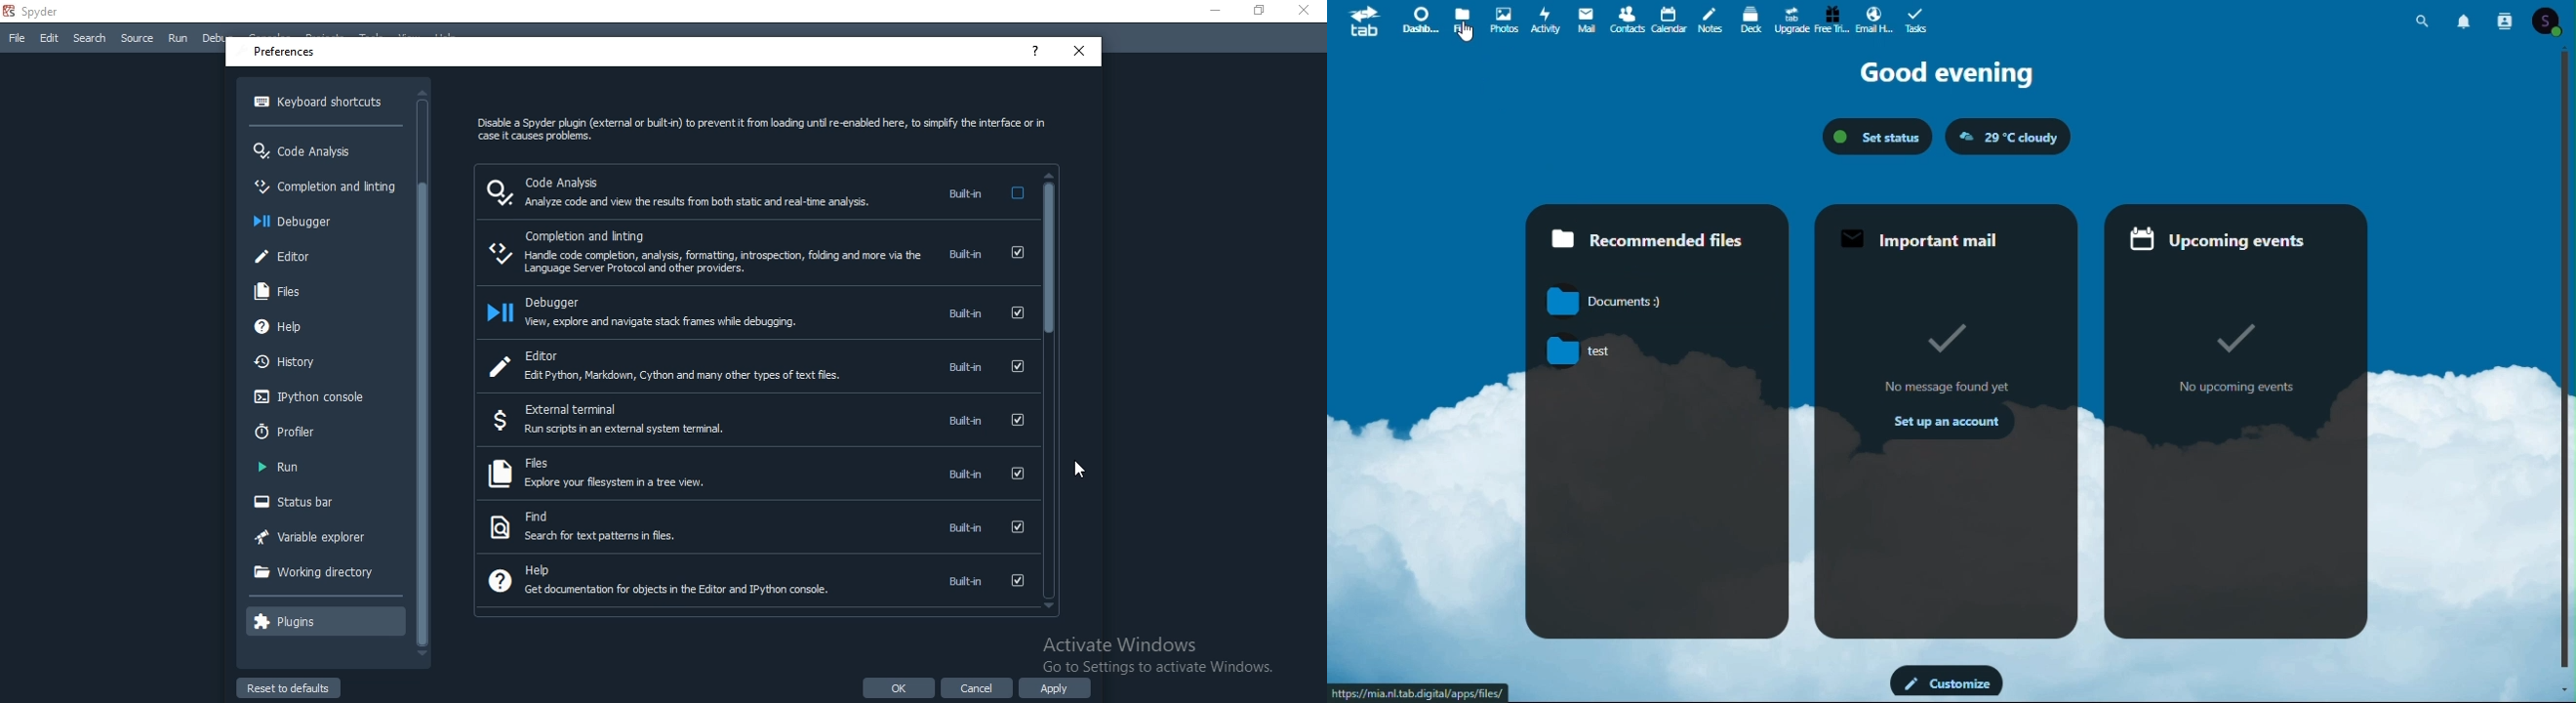 Image resolution: width=2576 pixels, height=728 pixels. Describe the element at coordinates (322, 570) in the screenshot. I see `working directory` at that location.